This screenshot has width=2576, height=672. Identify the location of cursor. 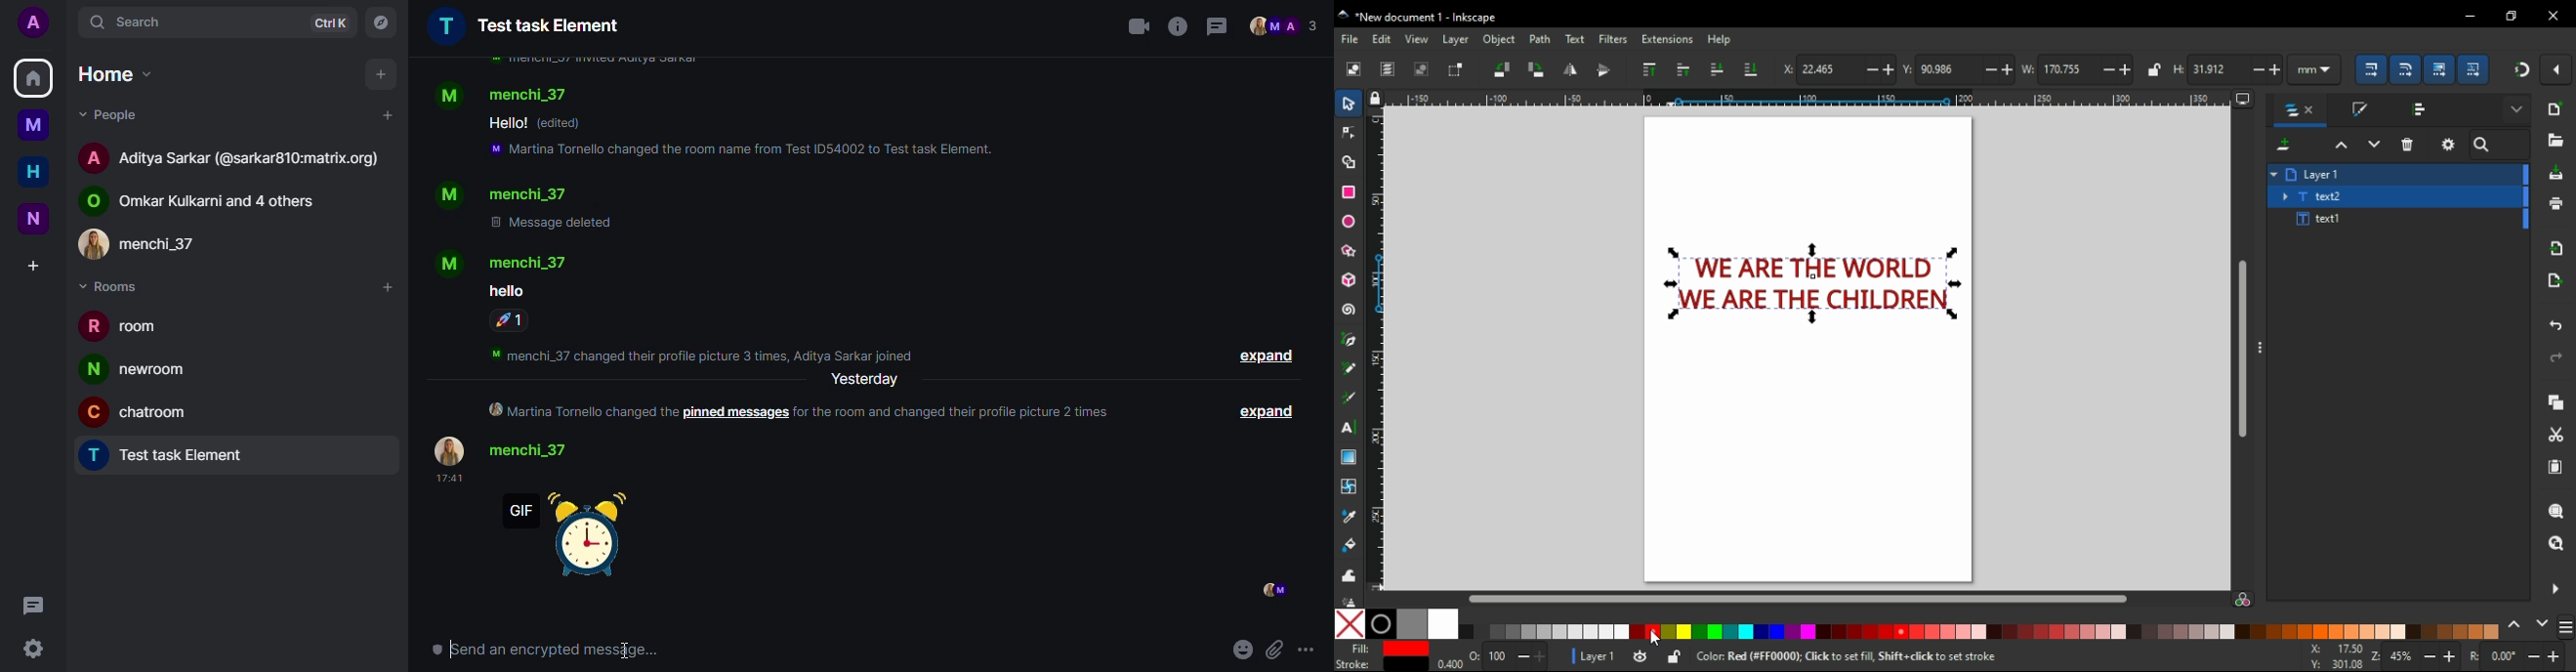
(627, 642).